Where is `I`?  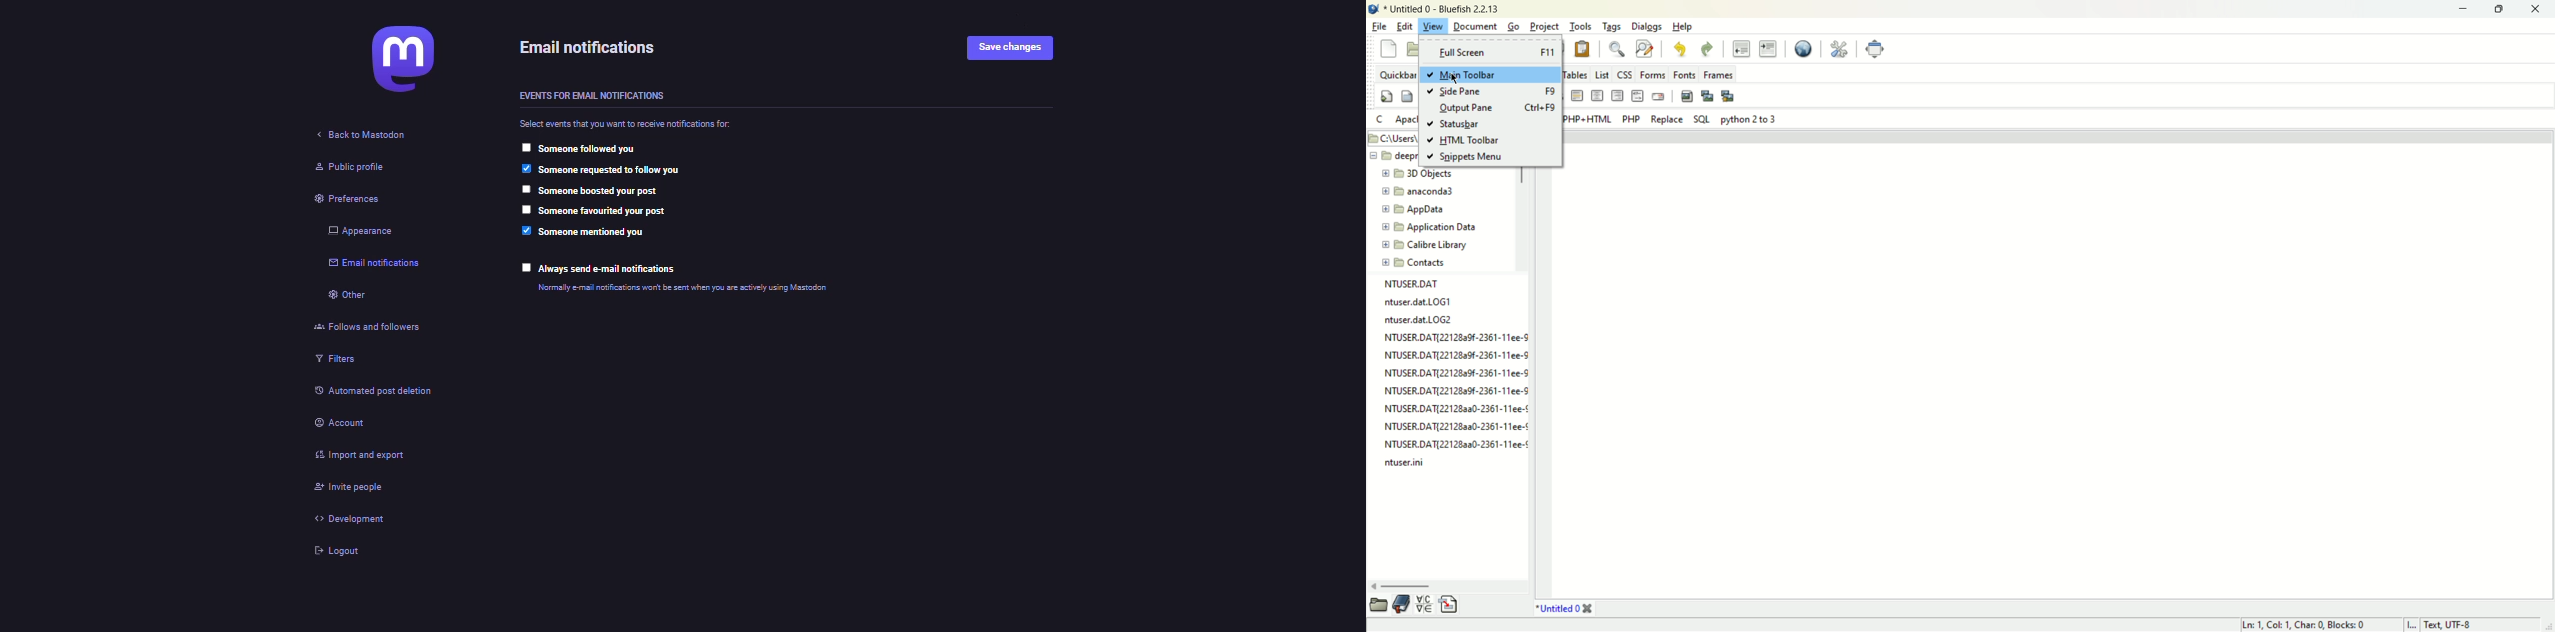 I is located at coordinates (2413, 625).